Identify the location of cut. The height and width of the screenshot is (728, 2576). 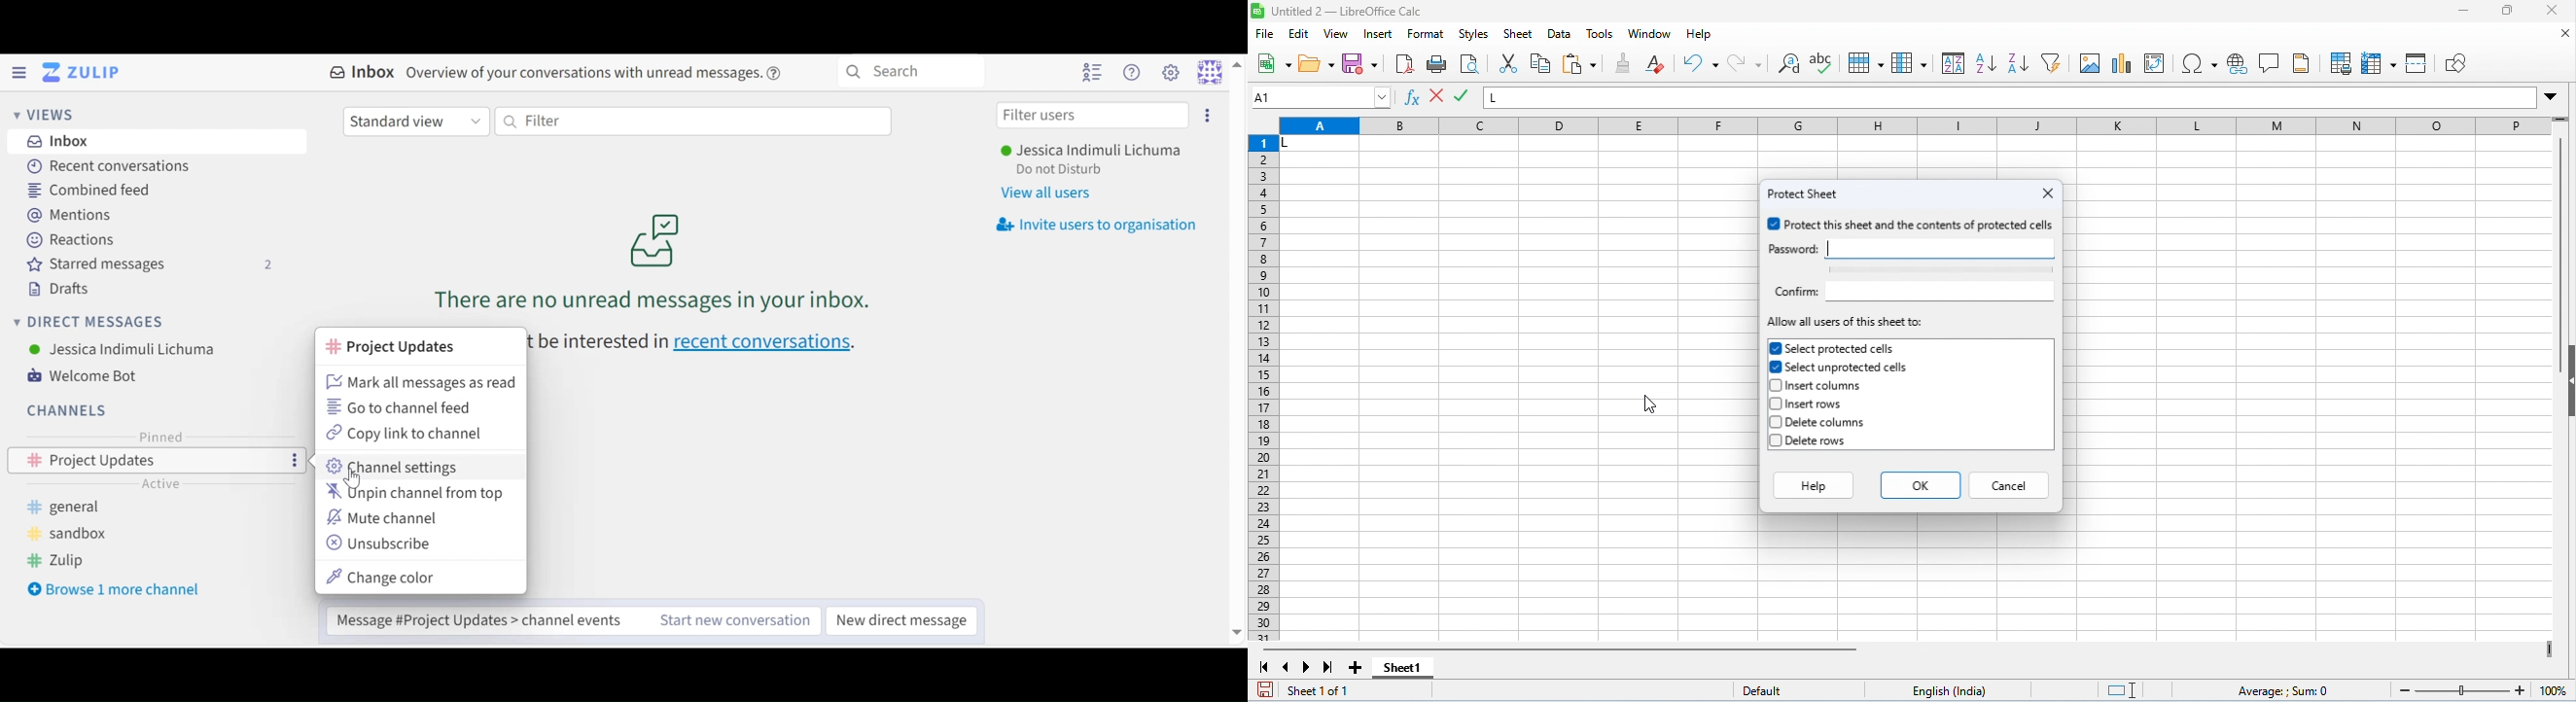
(1511, 63).